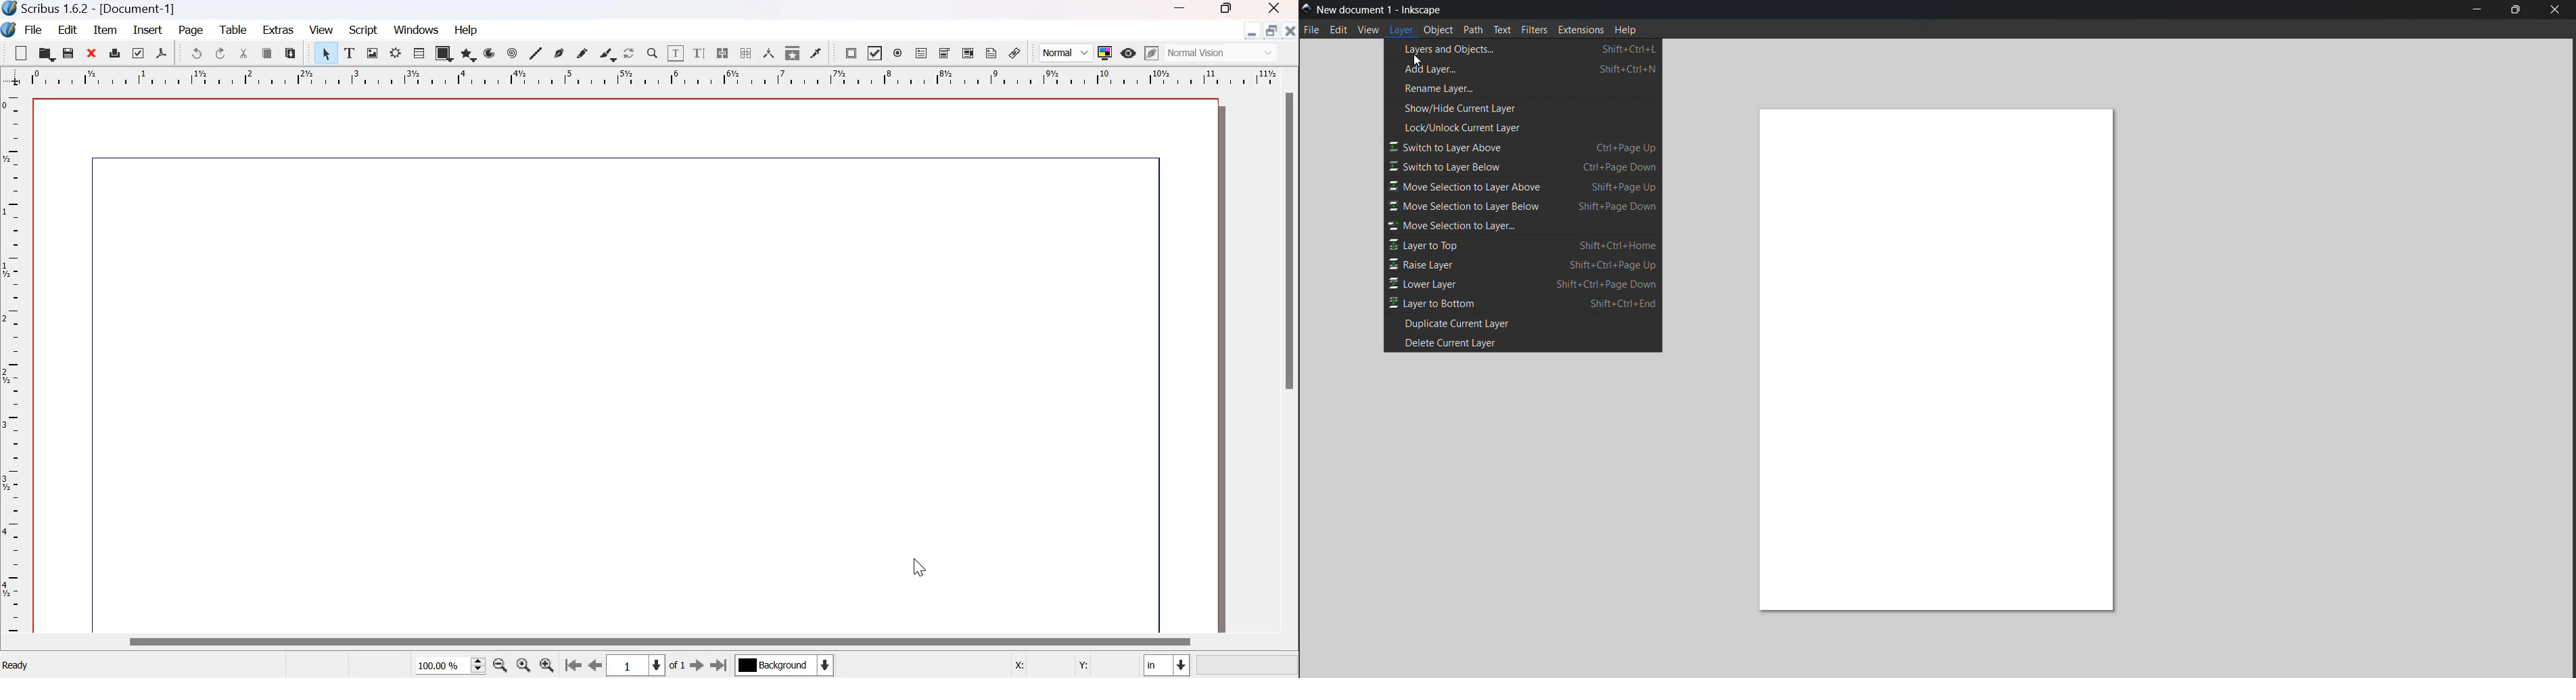 Image resolution: width=2576 pixels, height=700 pixels. What do you see at coordinates (1181, 9) in the screenshot?
I see `minimize` at bounding box center [1181, 9].